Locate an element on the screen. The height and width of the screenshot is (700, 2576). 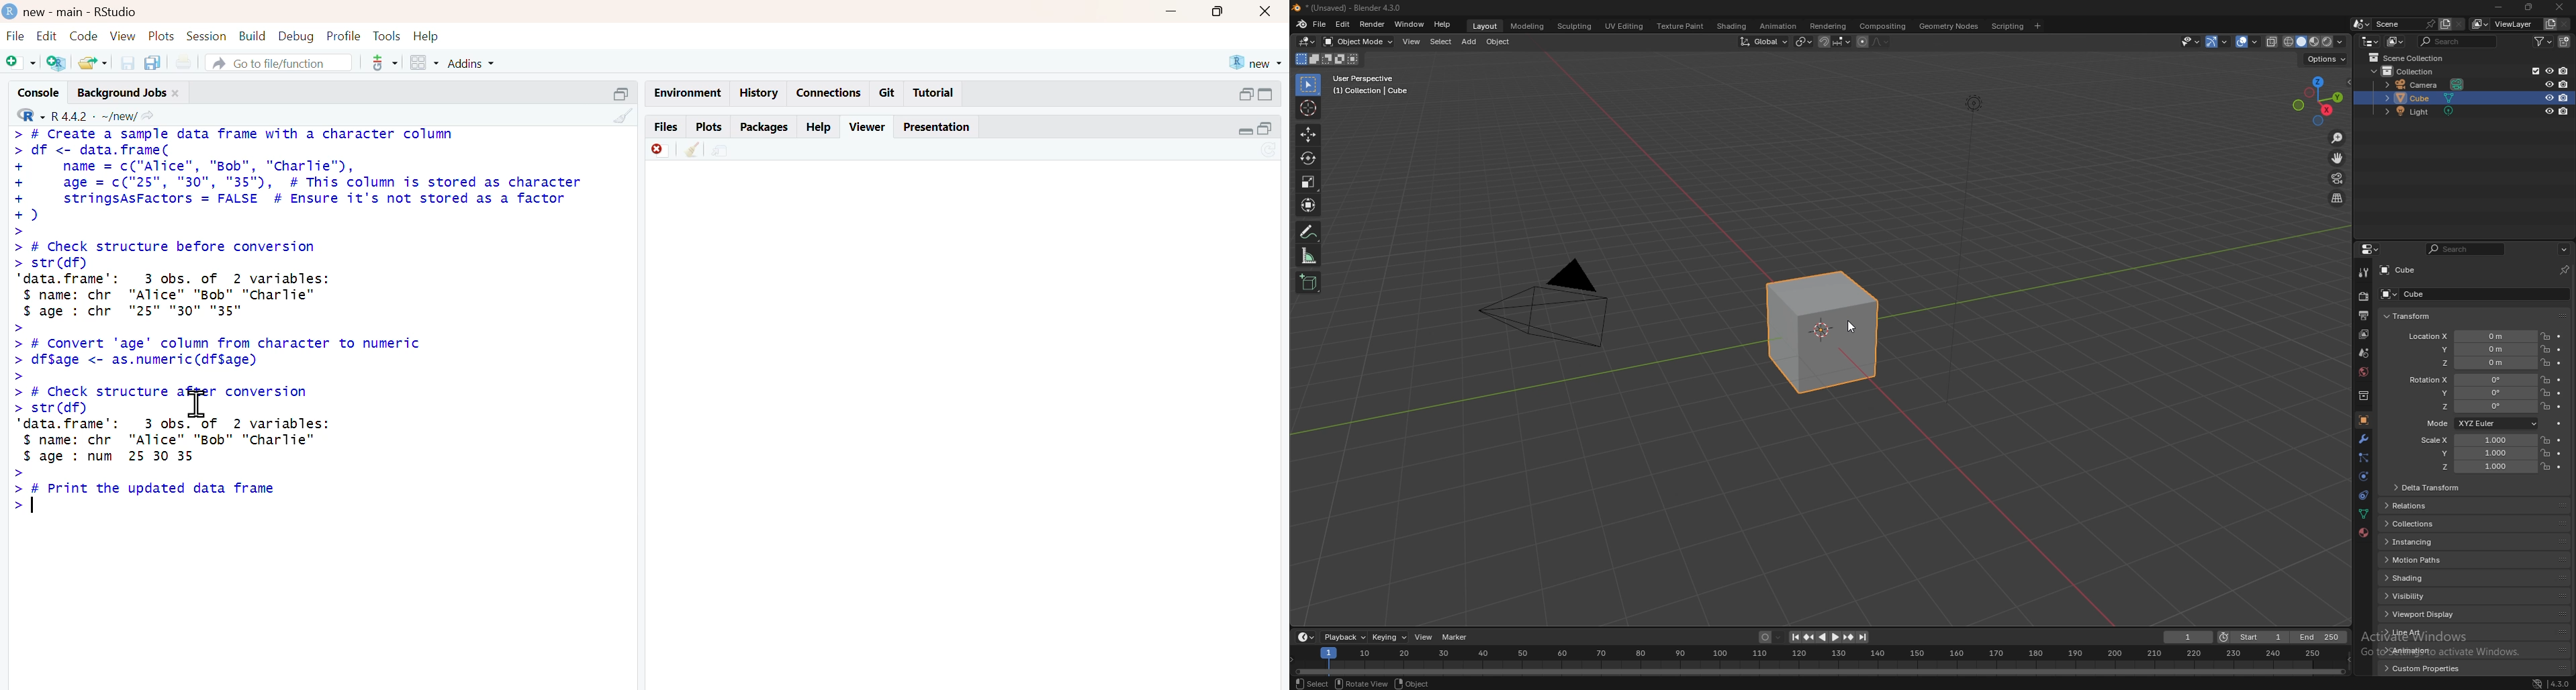
 is located at coordinates (623, 95).